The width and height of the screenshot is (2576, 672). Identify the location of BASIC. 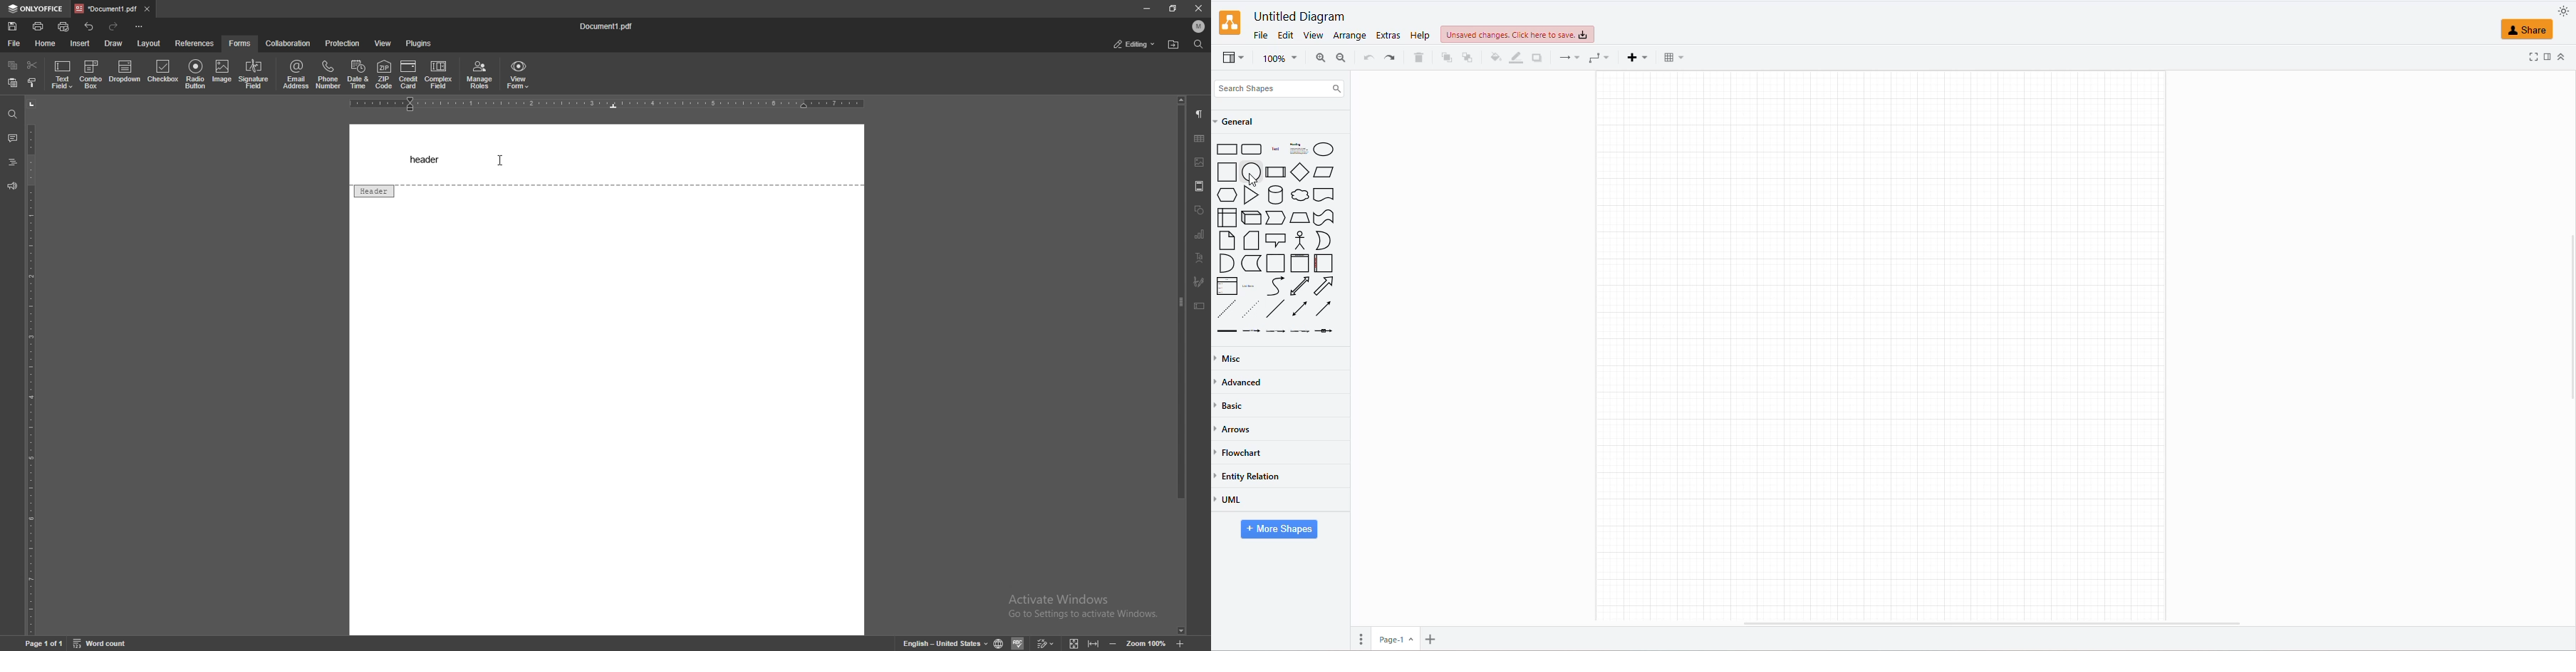
(1233, 405).